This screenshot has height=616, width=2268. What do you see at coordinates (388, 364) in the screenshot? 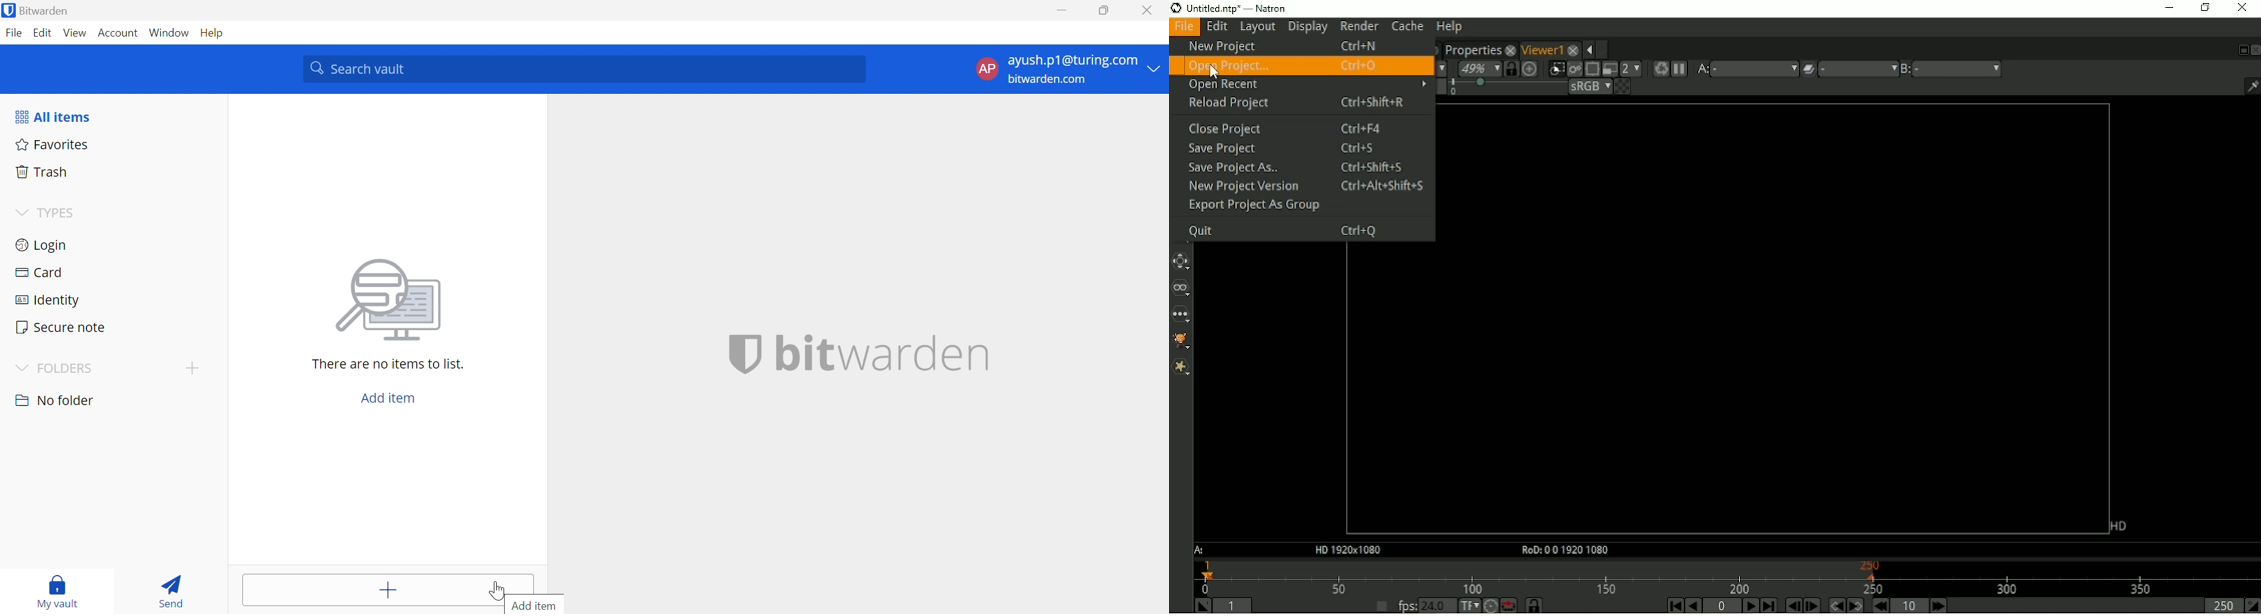
I see `There are no items to list.` at bounding box center [388, 364].